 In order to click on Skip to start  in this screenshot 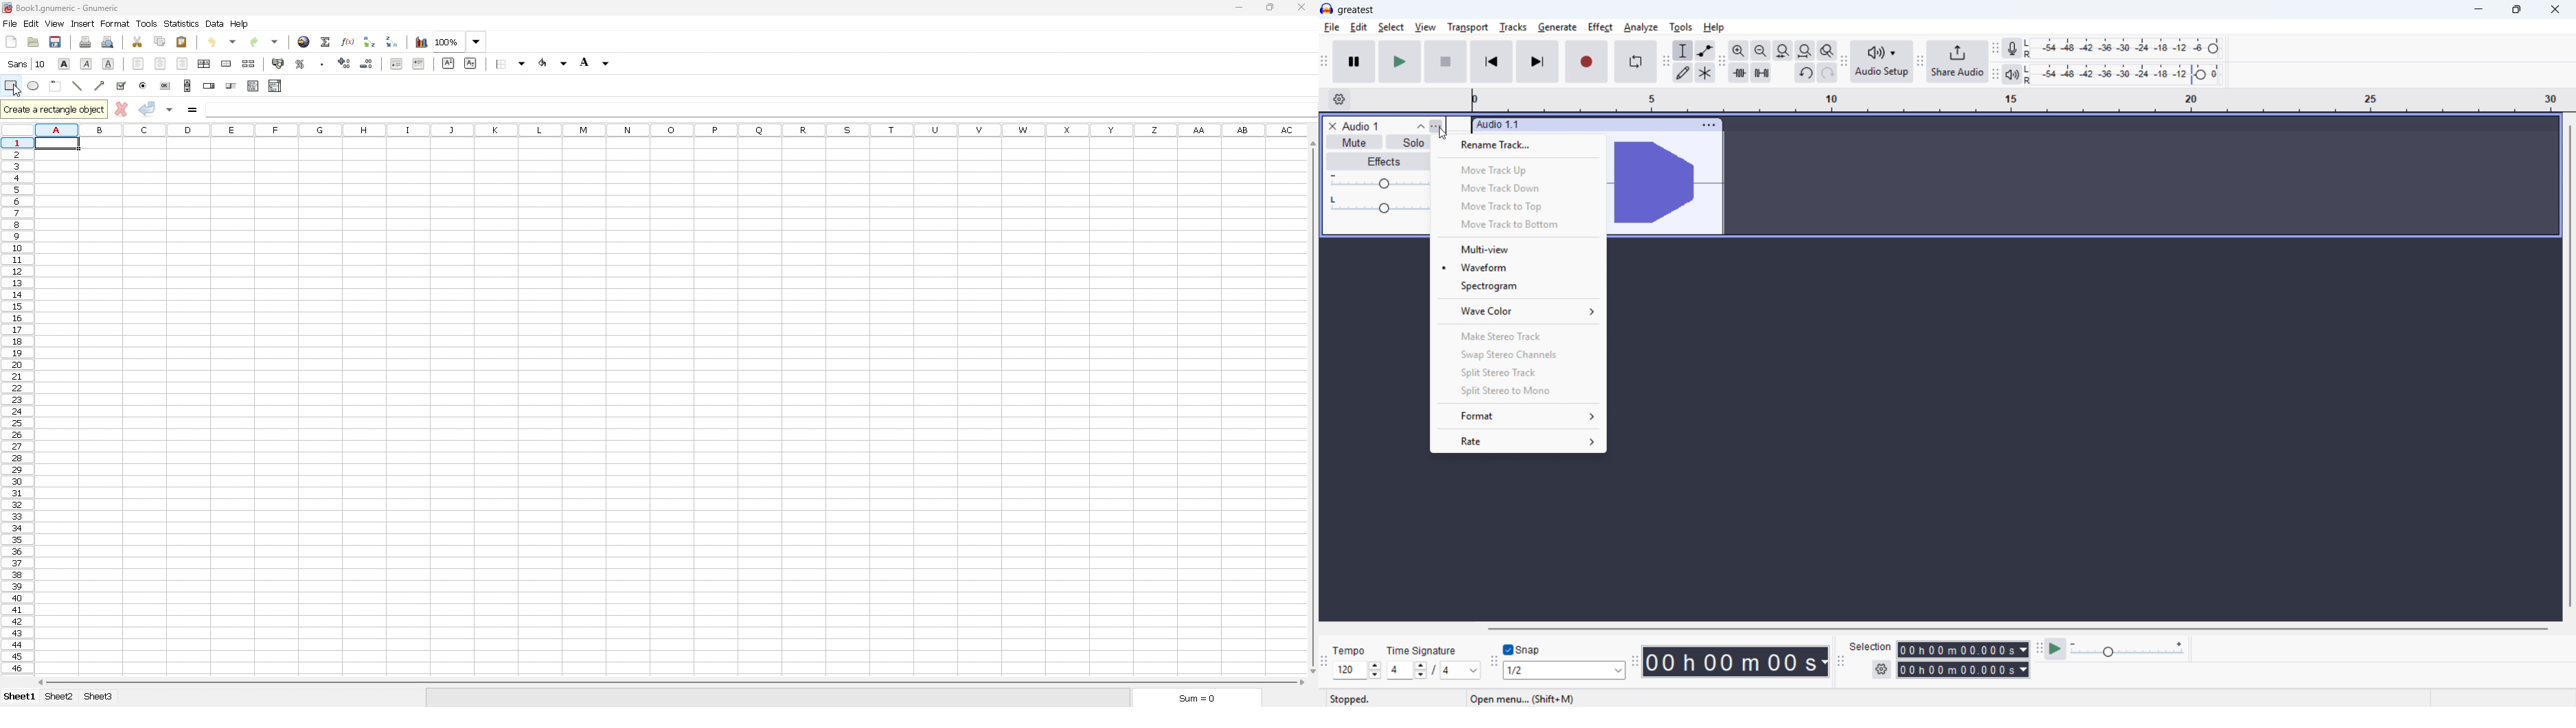, I will do `click(1491, 62)`.